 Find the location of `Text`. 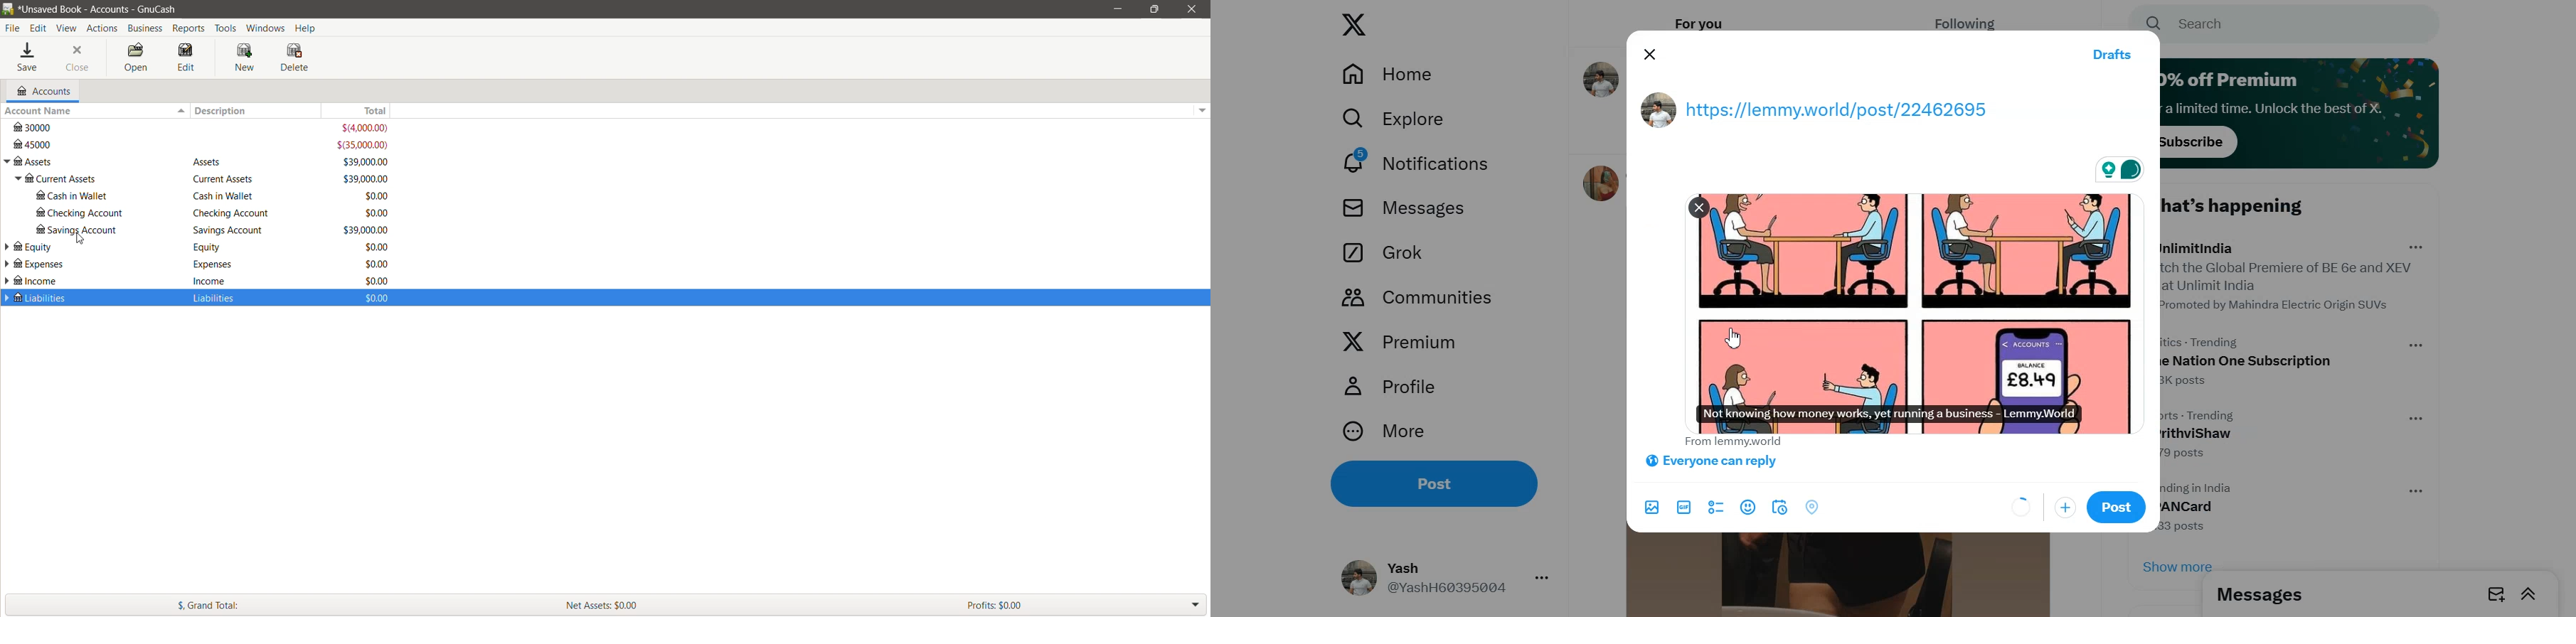

Text is located at coordinates (1731, 441).